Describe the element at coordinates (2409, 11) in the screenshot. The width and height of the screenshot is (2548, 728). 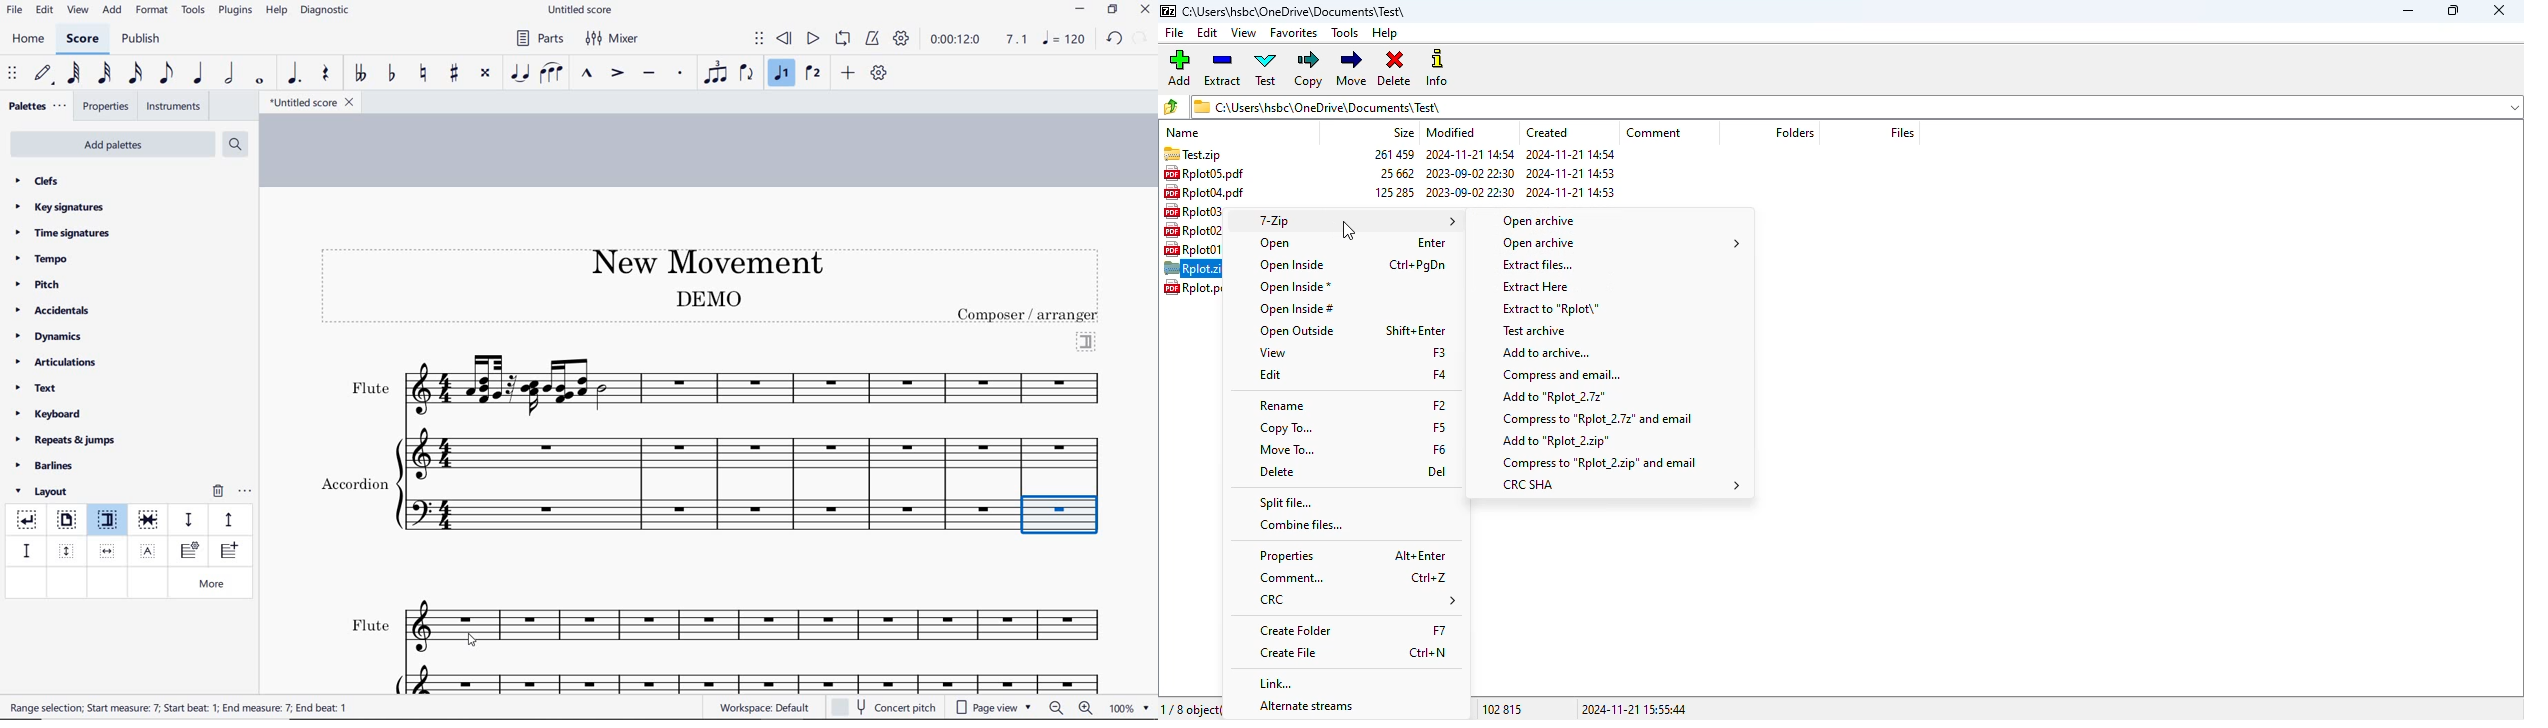
I see `minimize` at that location.